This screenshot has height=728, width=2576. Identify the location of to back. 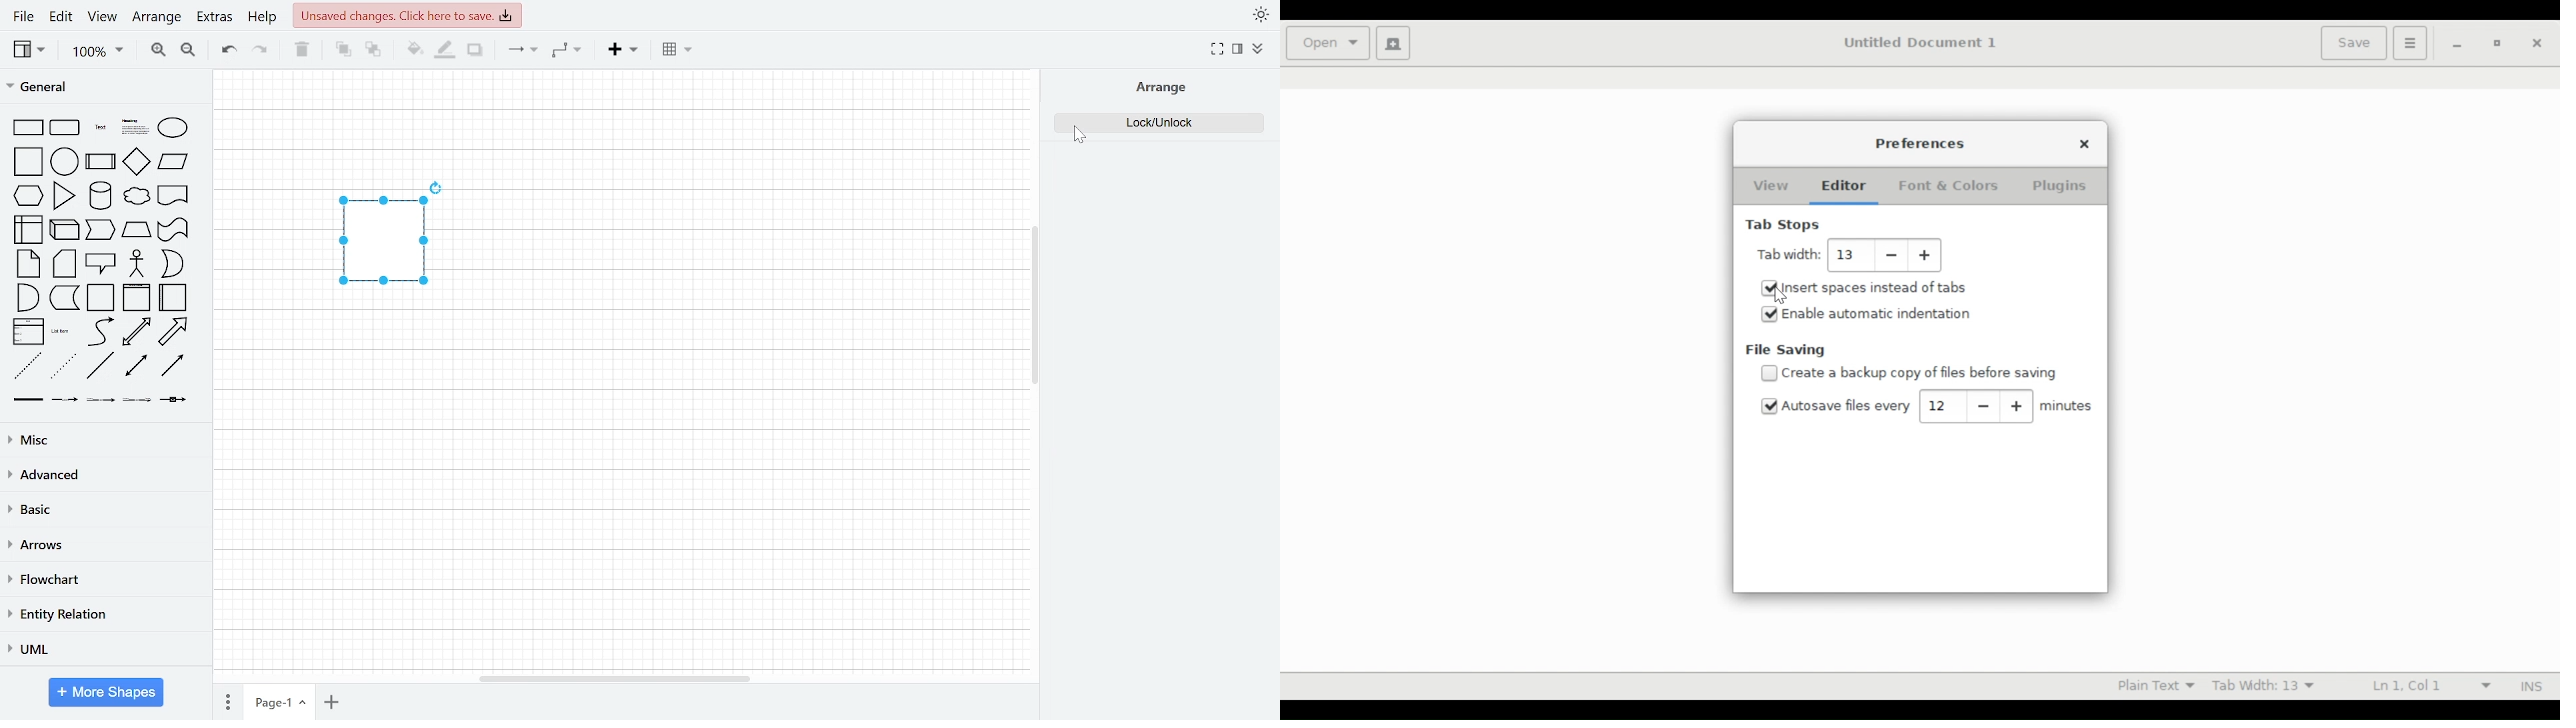
(373, 48).